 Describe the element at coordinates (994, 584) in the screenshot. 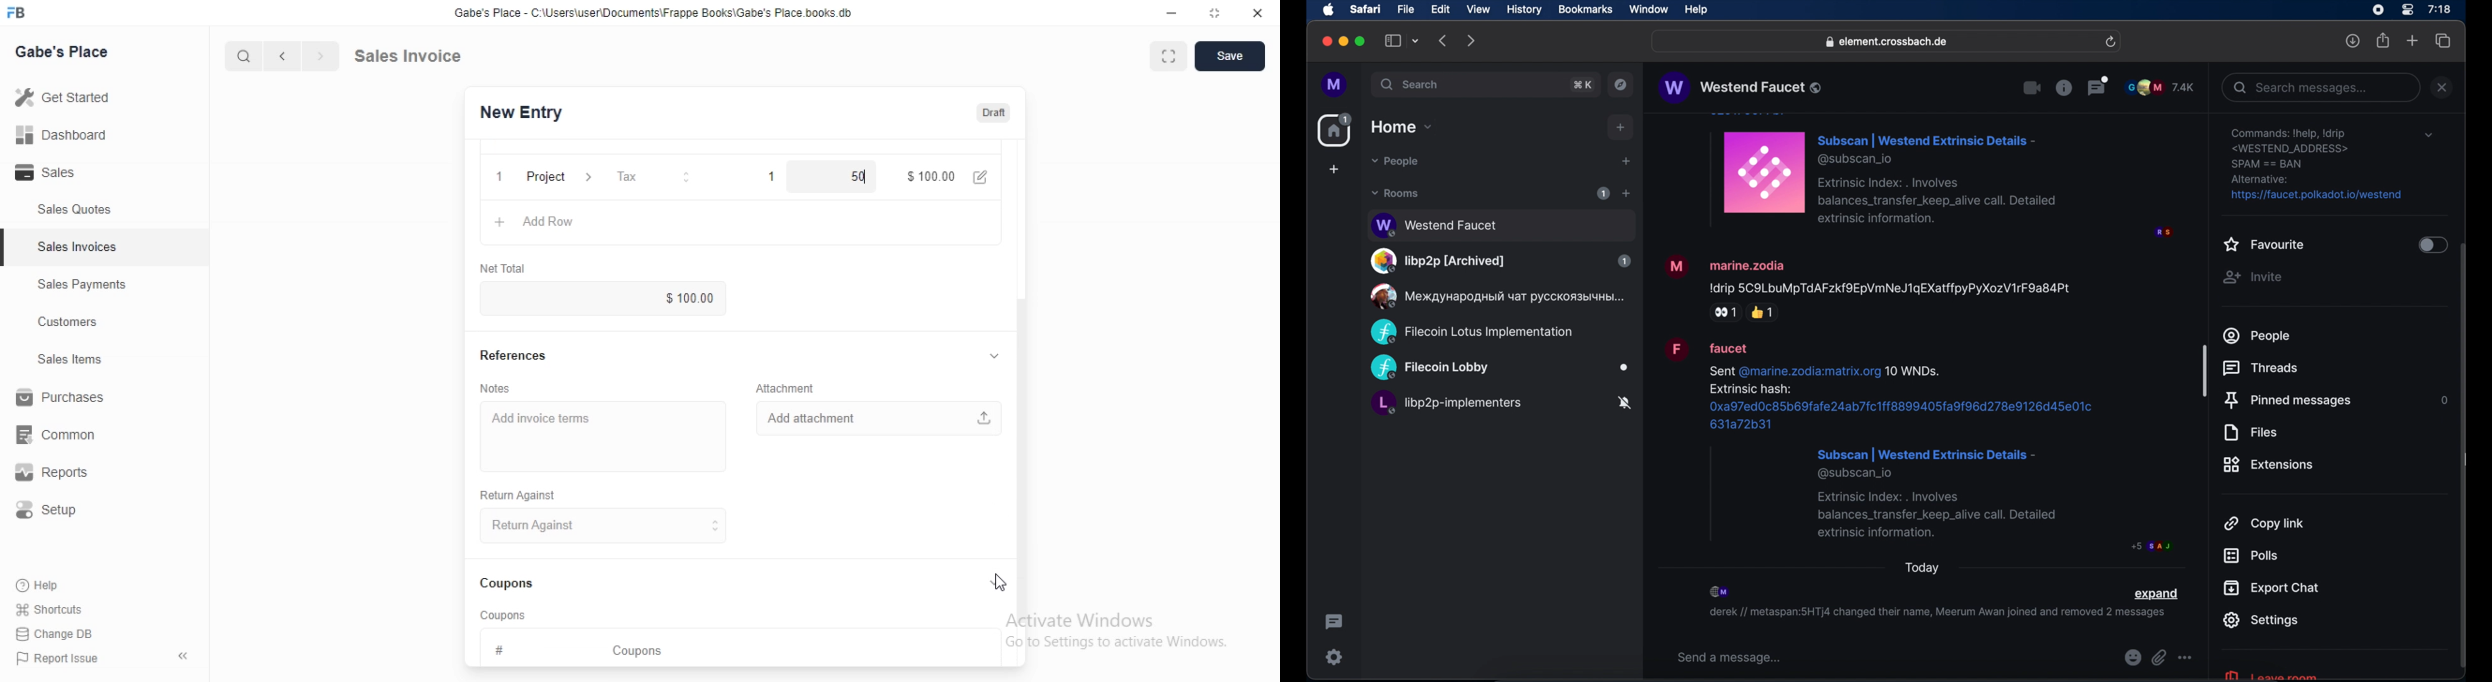

I see `collapse/expand` at that location.